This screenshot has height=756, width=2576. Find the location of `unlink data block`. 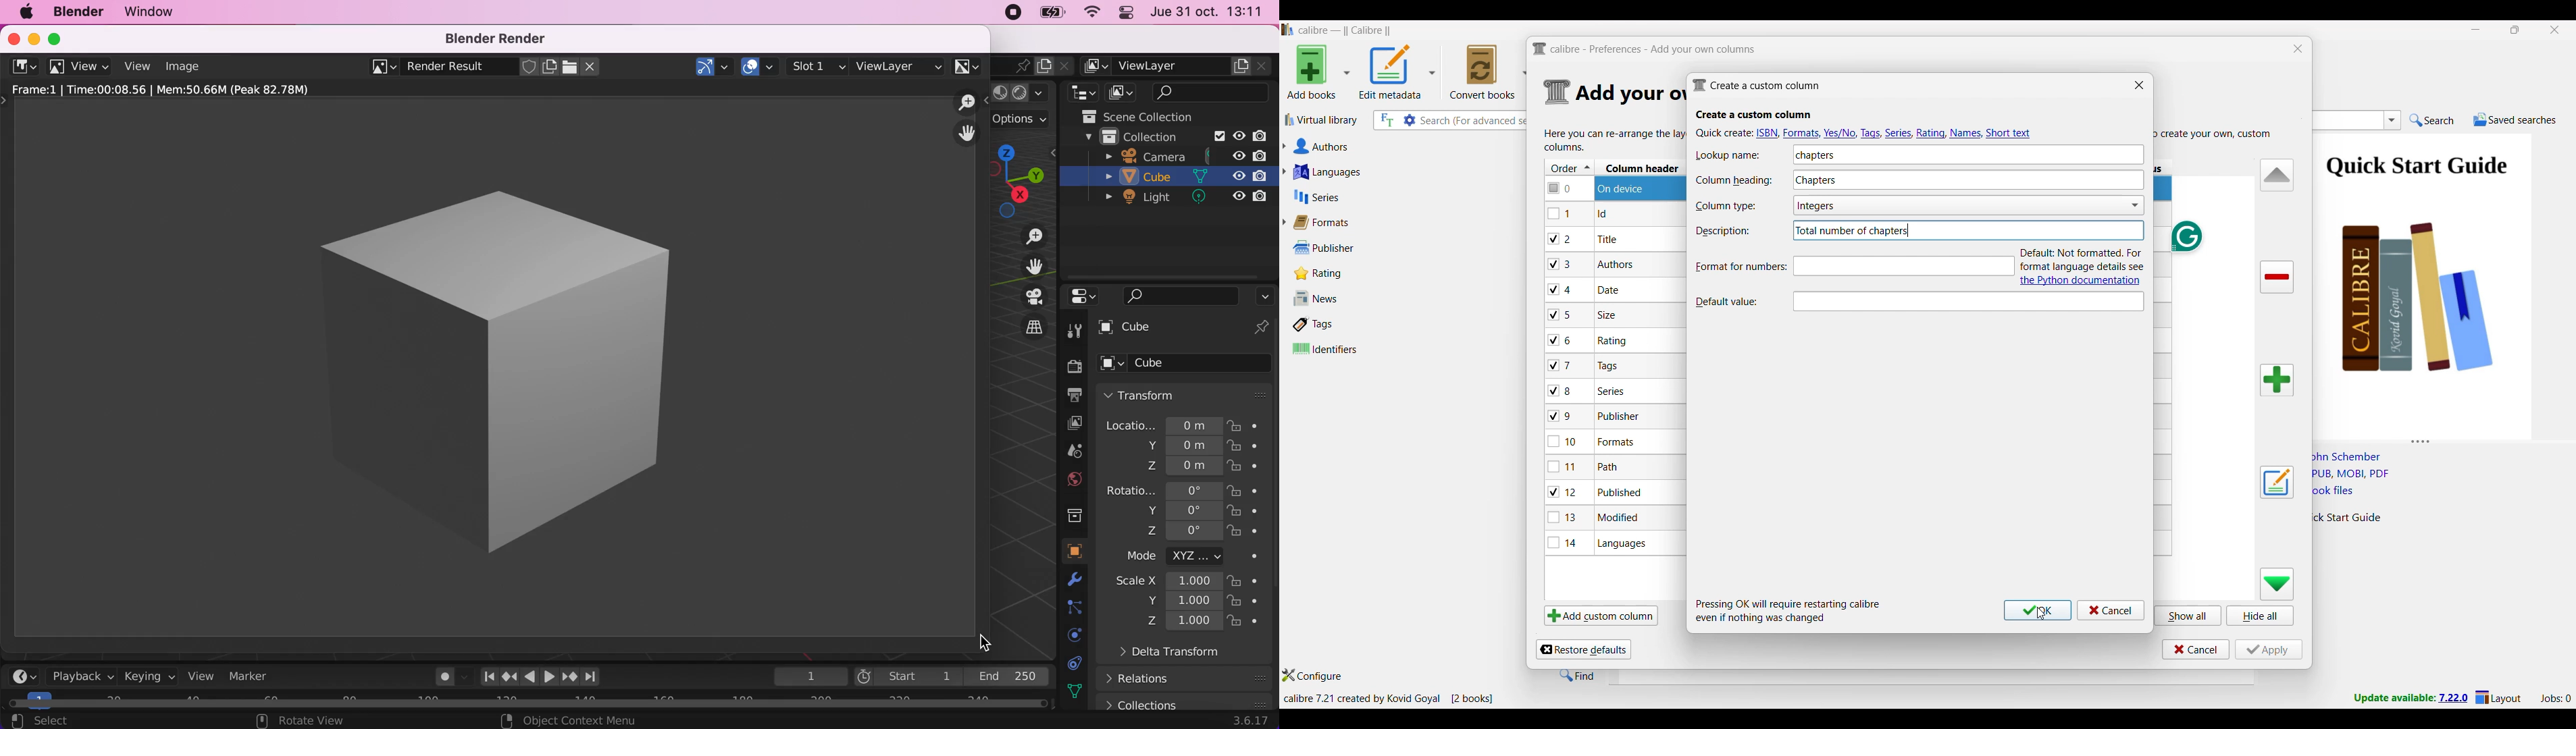

unlink data block is located at coordinates (593, 66).